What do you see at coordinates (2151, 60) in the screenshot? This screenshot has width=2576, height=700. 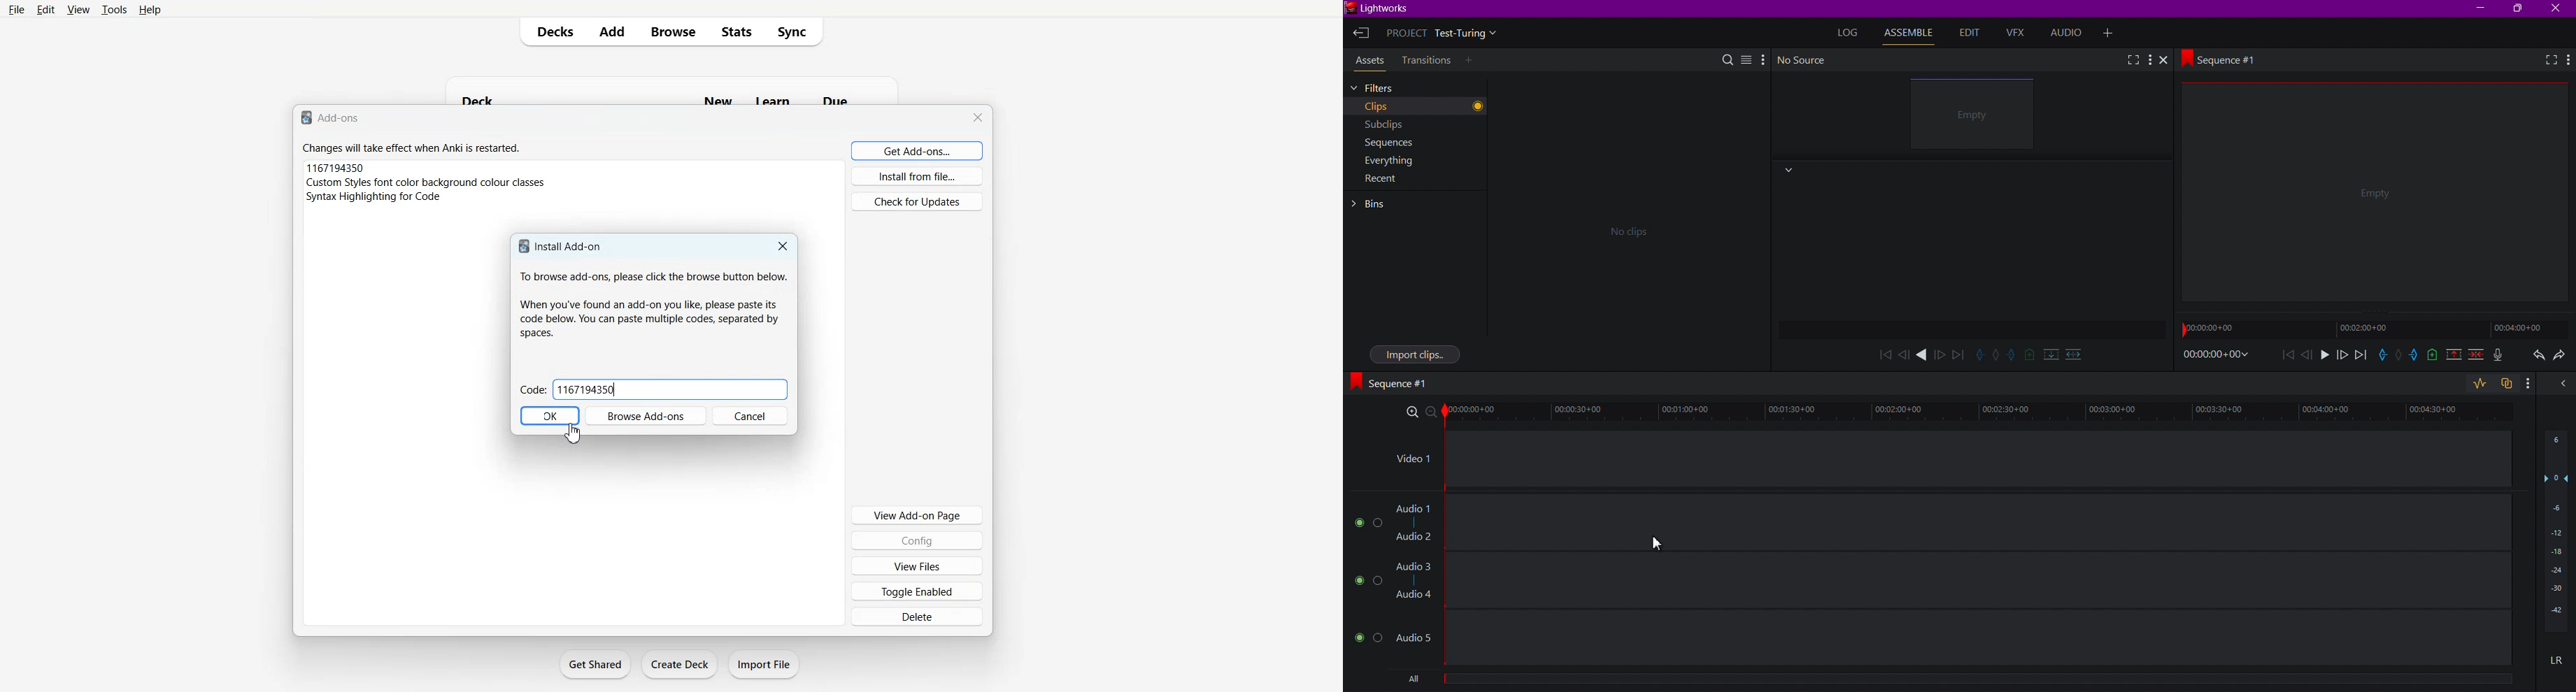 I see `More` at bounding box center [2151, 60].